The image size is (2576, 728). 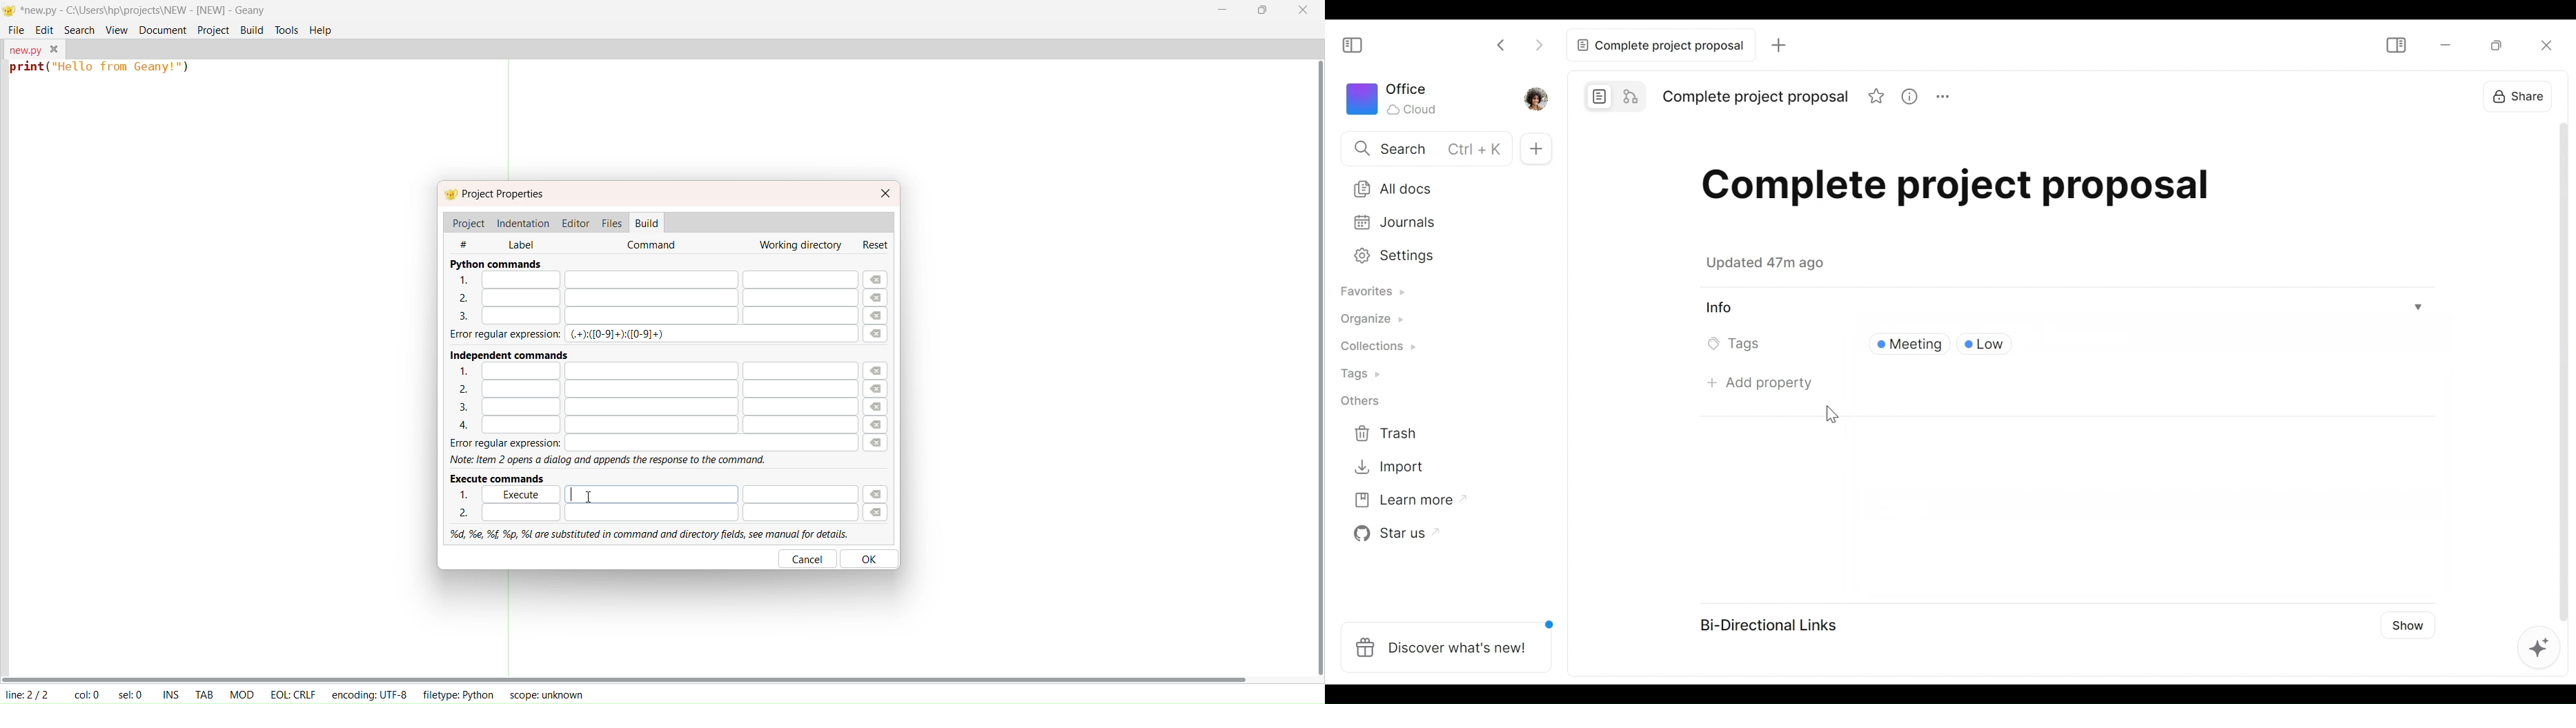 What do you see at coordinates (2520, 95) in the screenshot?
I see `Share` at bounding box center [2520, 95].